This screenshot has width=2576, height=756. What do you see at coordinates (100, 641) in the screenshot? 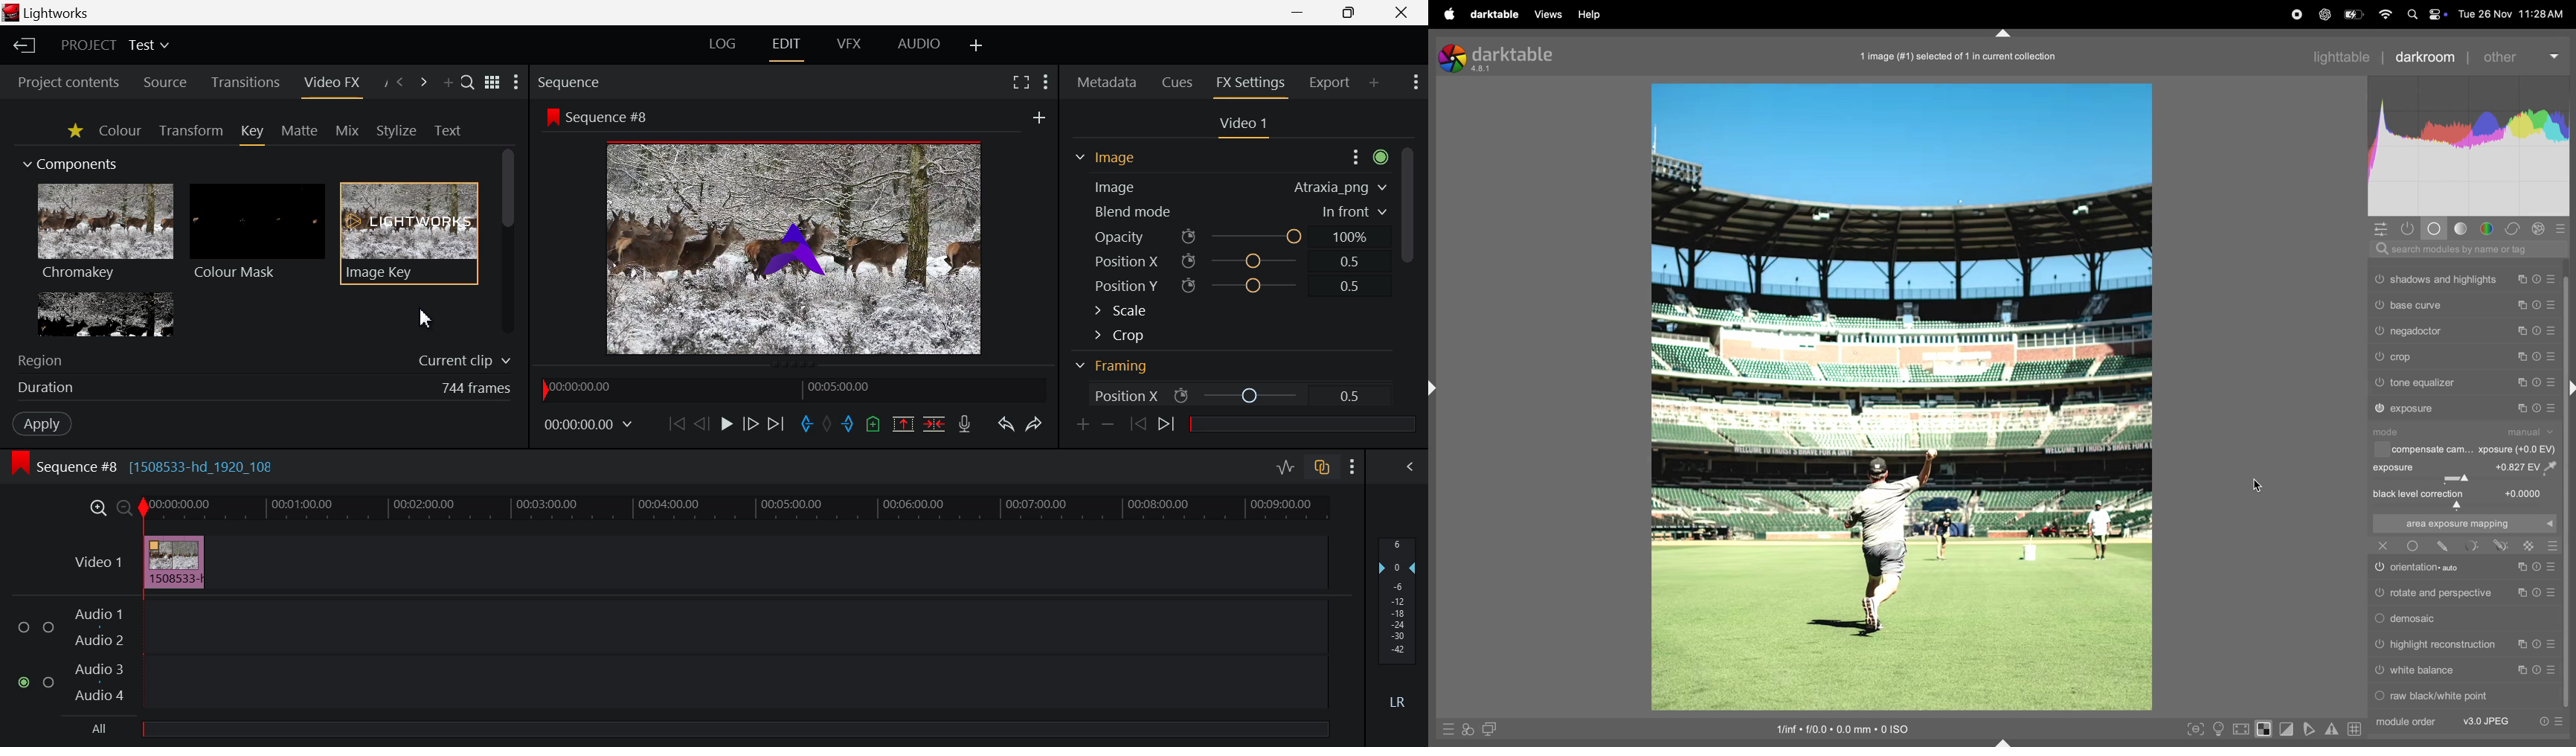
I see `Audio 2` at bounding box center [100, 641].